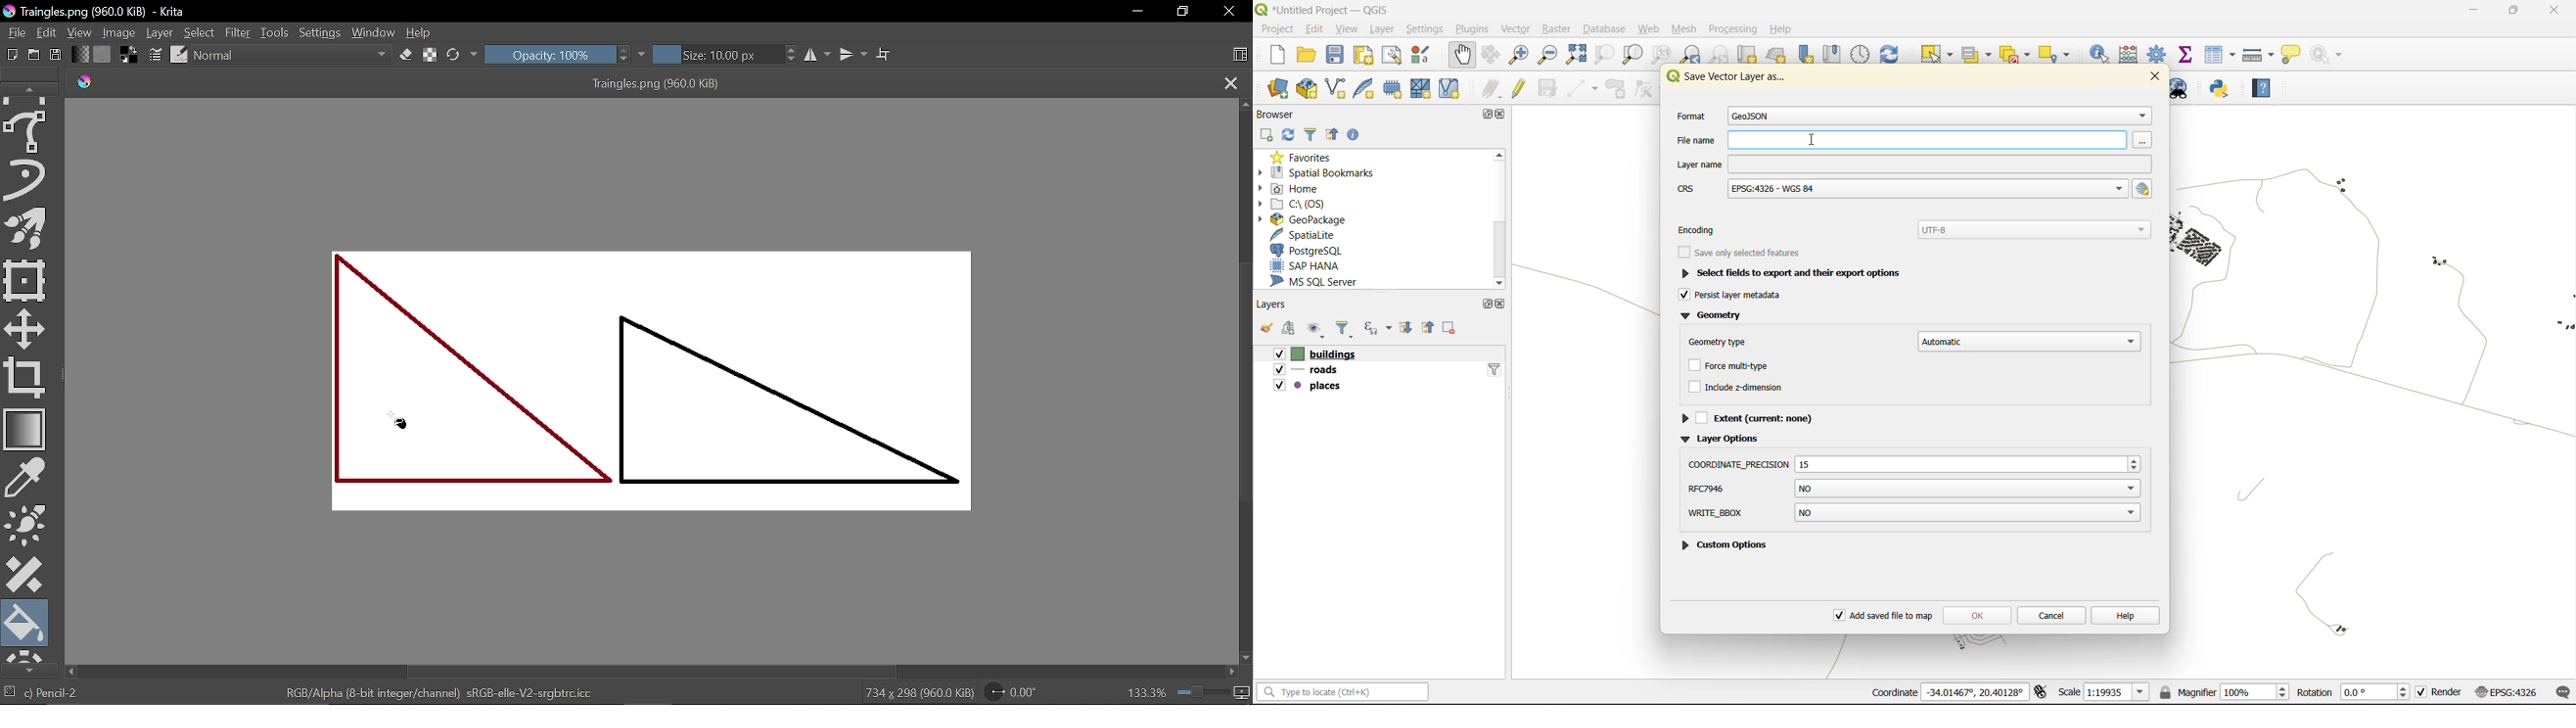 The width and height of the screenshot is (2576, 728). What do you see at coordinates (52, 693) in the screenshot?
I see `c) Pencil-2` at bounding box center [52, 693].